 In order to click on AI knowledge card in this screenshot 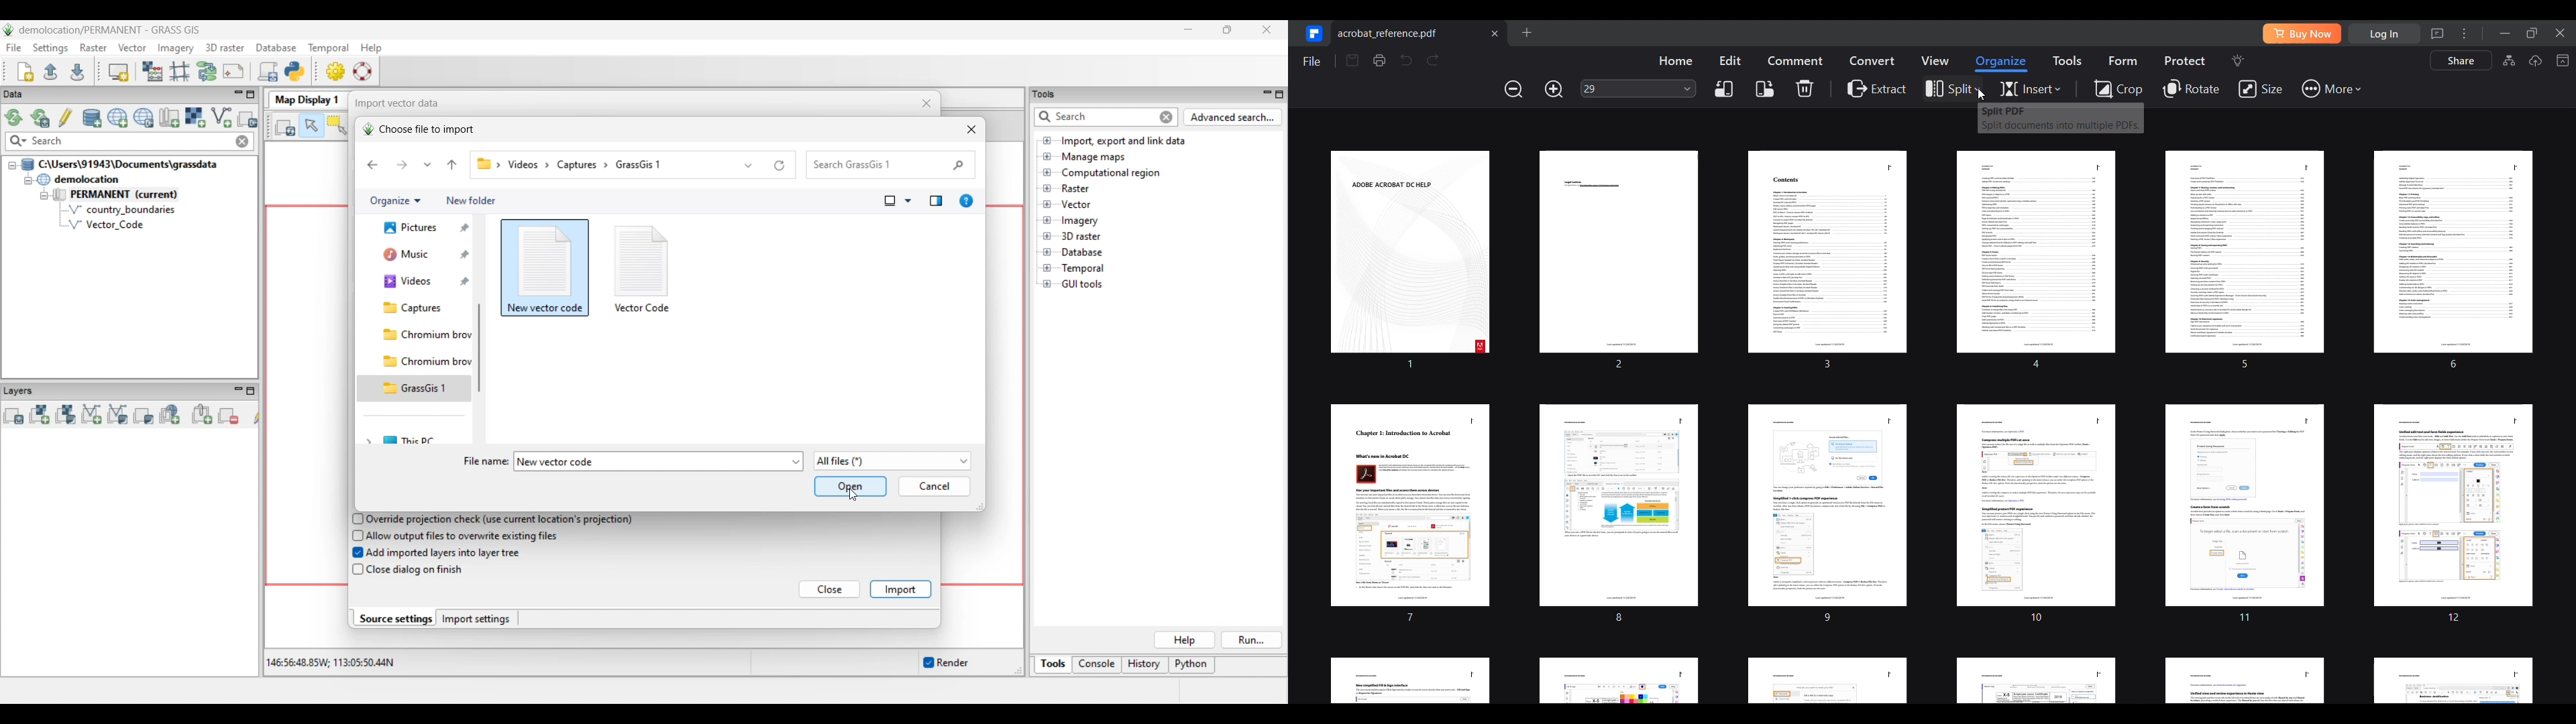, I will do `click(2509, 60)`.